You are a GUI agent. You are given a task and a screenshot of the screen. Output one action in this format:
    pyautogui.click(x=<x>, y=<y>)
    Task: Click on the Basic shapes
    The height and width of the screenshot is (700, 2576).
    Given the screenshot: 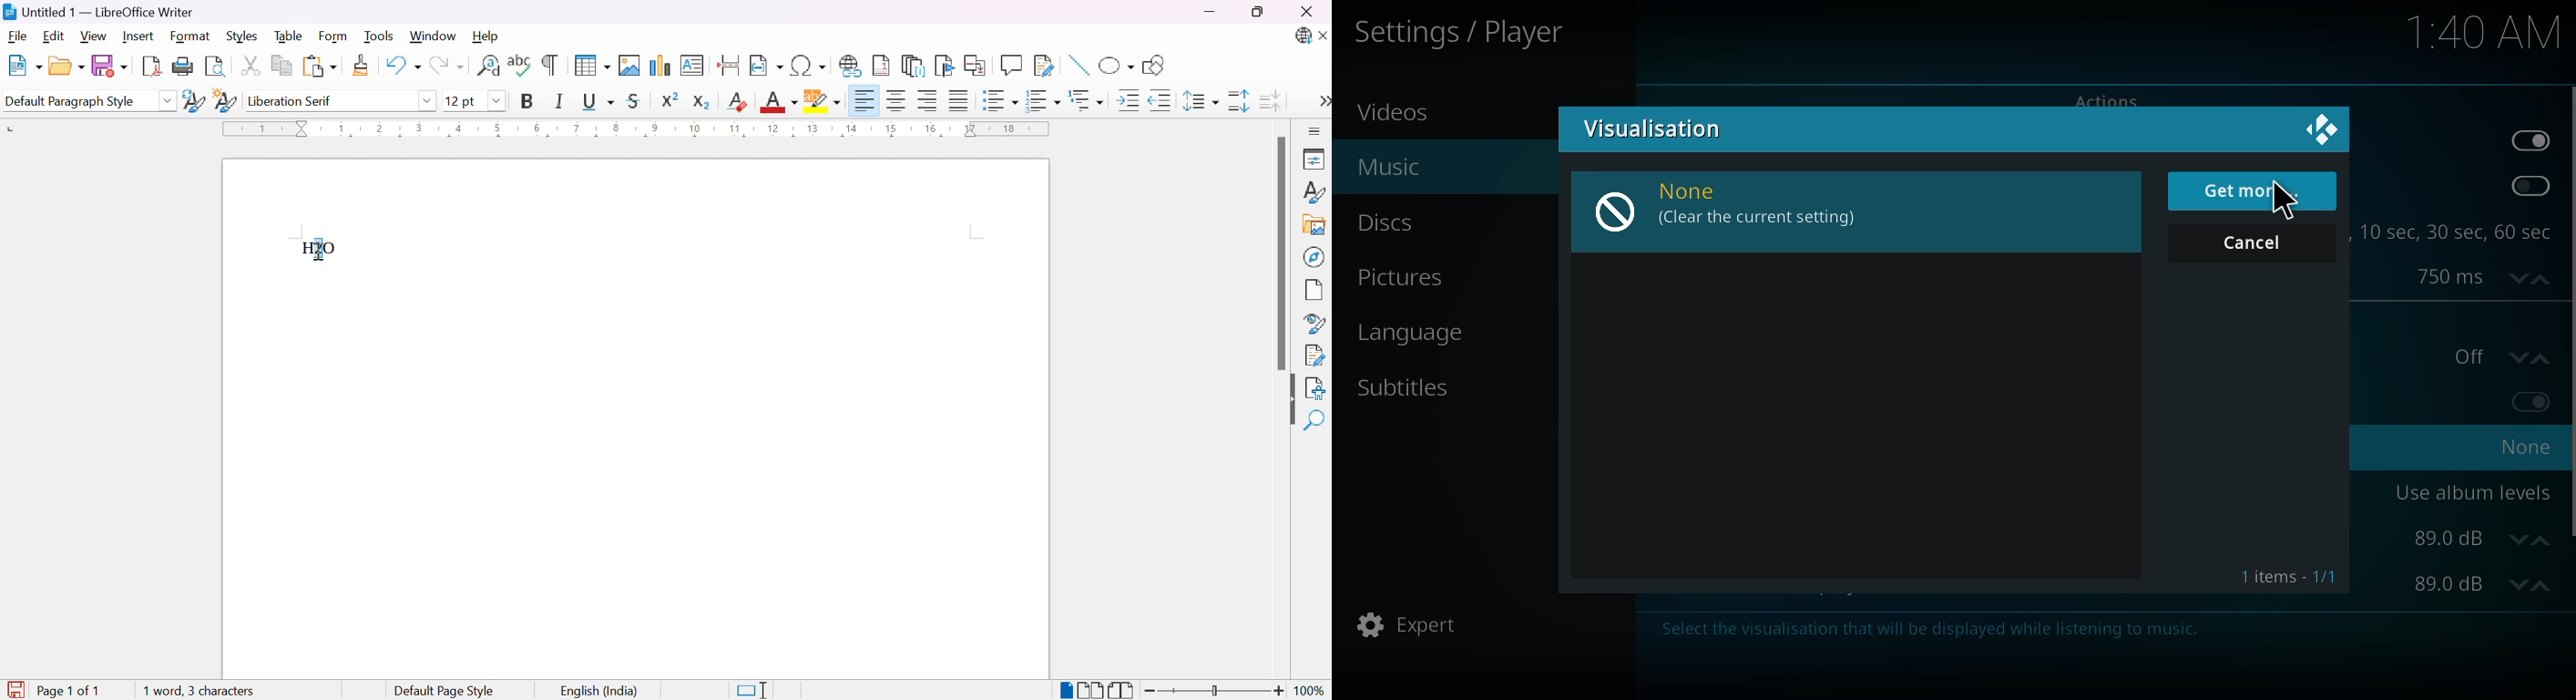 What is the action you would take?
    pyautogui.click(x=1117, y=68)
    